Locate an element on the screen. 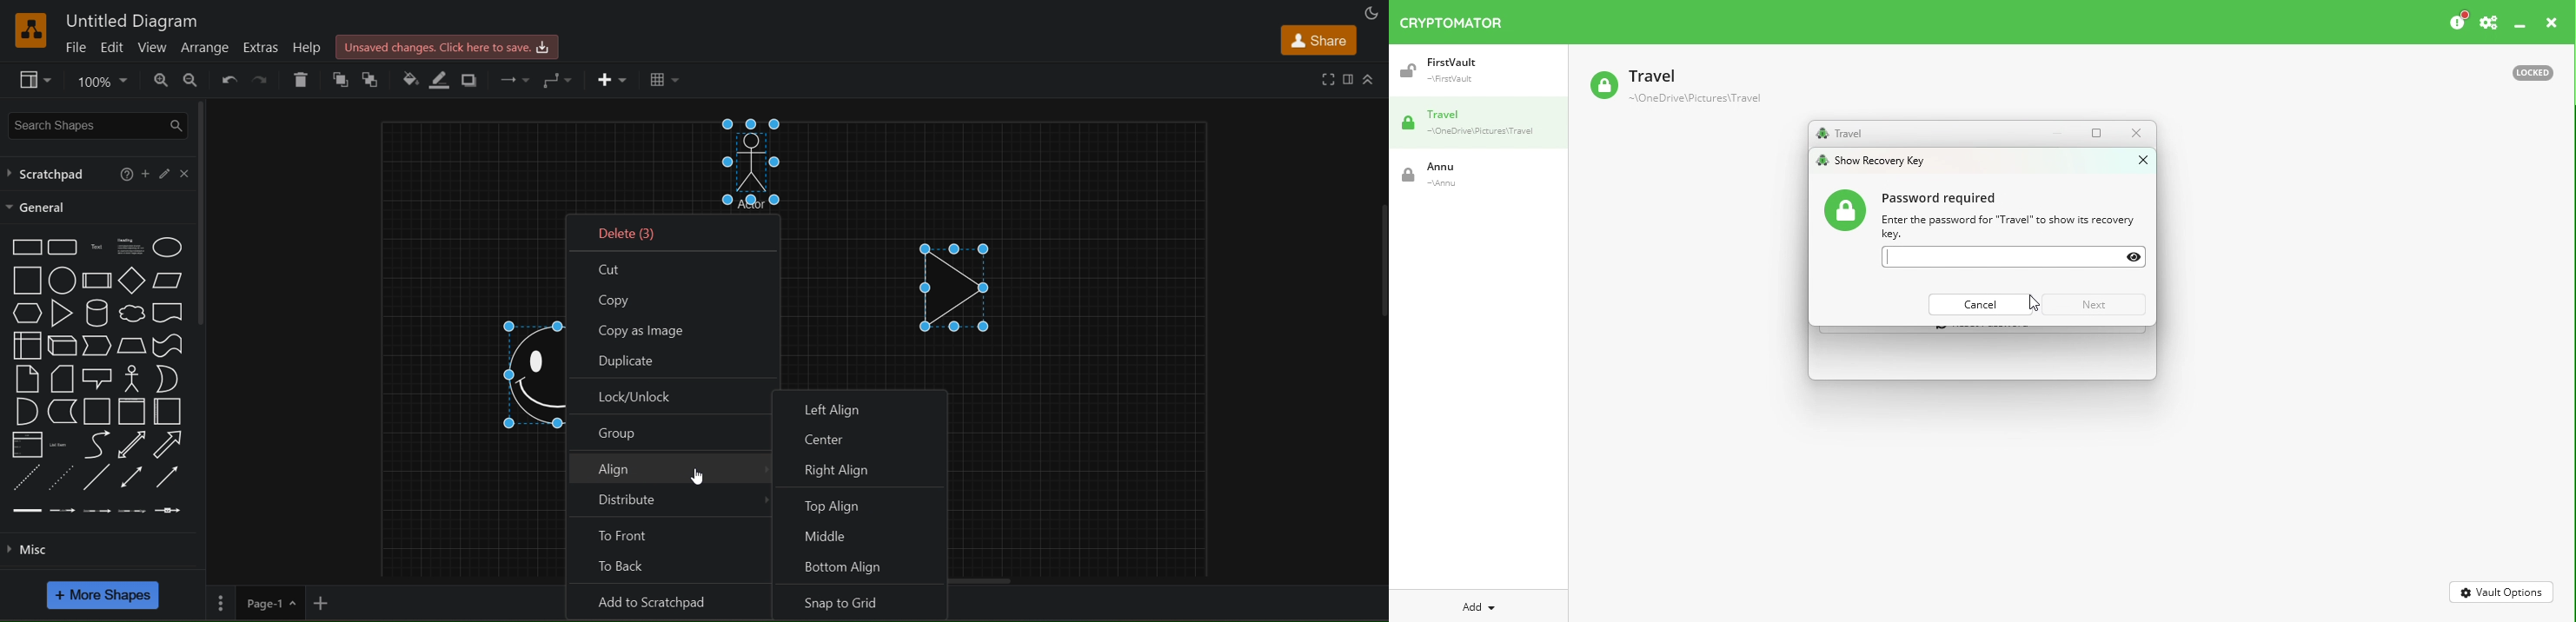 The image size is (2576, 644). help is located at coordinates (124, 172).